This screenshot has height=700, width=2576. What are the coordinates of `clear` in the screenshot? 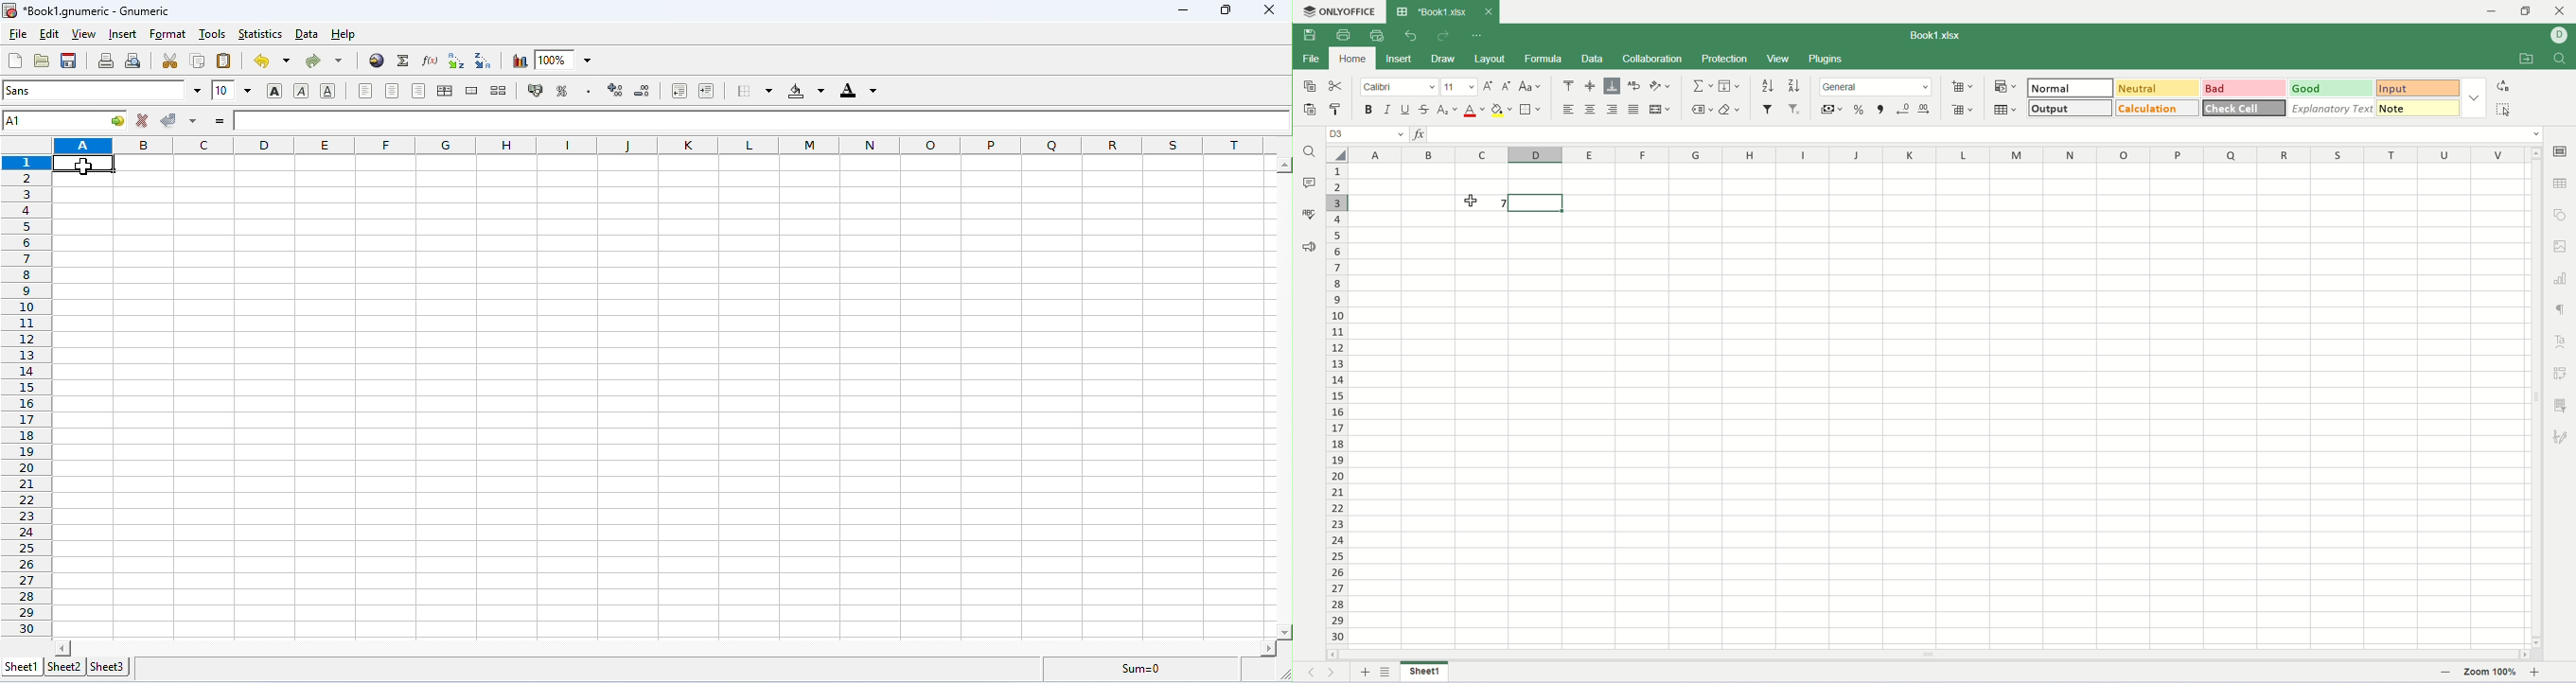 It's located at (1729, 111).